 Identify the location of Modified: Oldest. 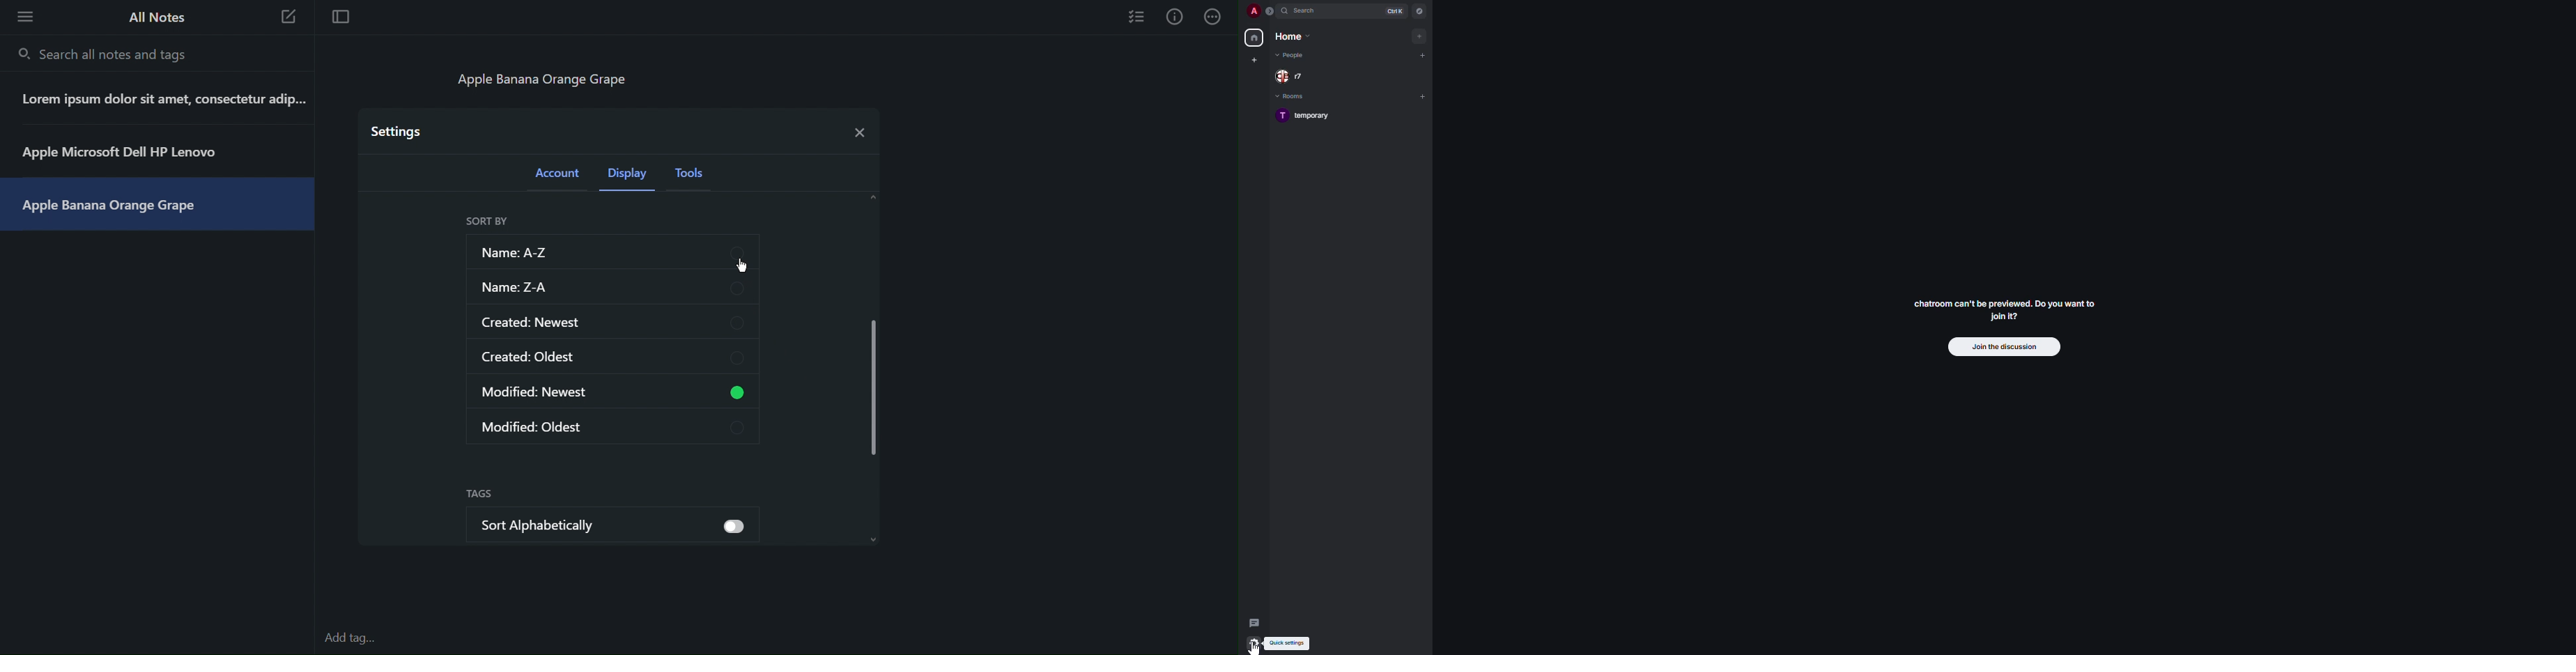
(615, 425).